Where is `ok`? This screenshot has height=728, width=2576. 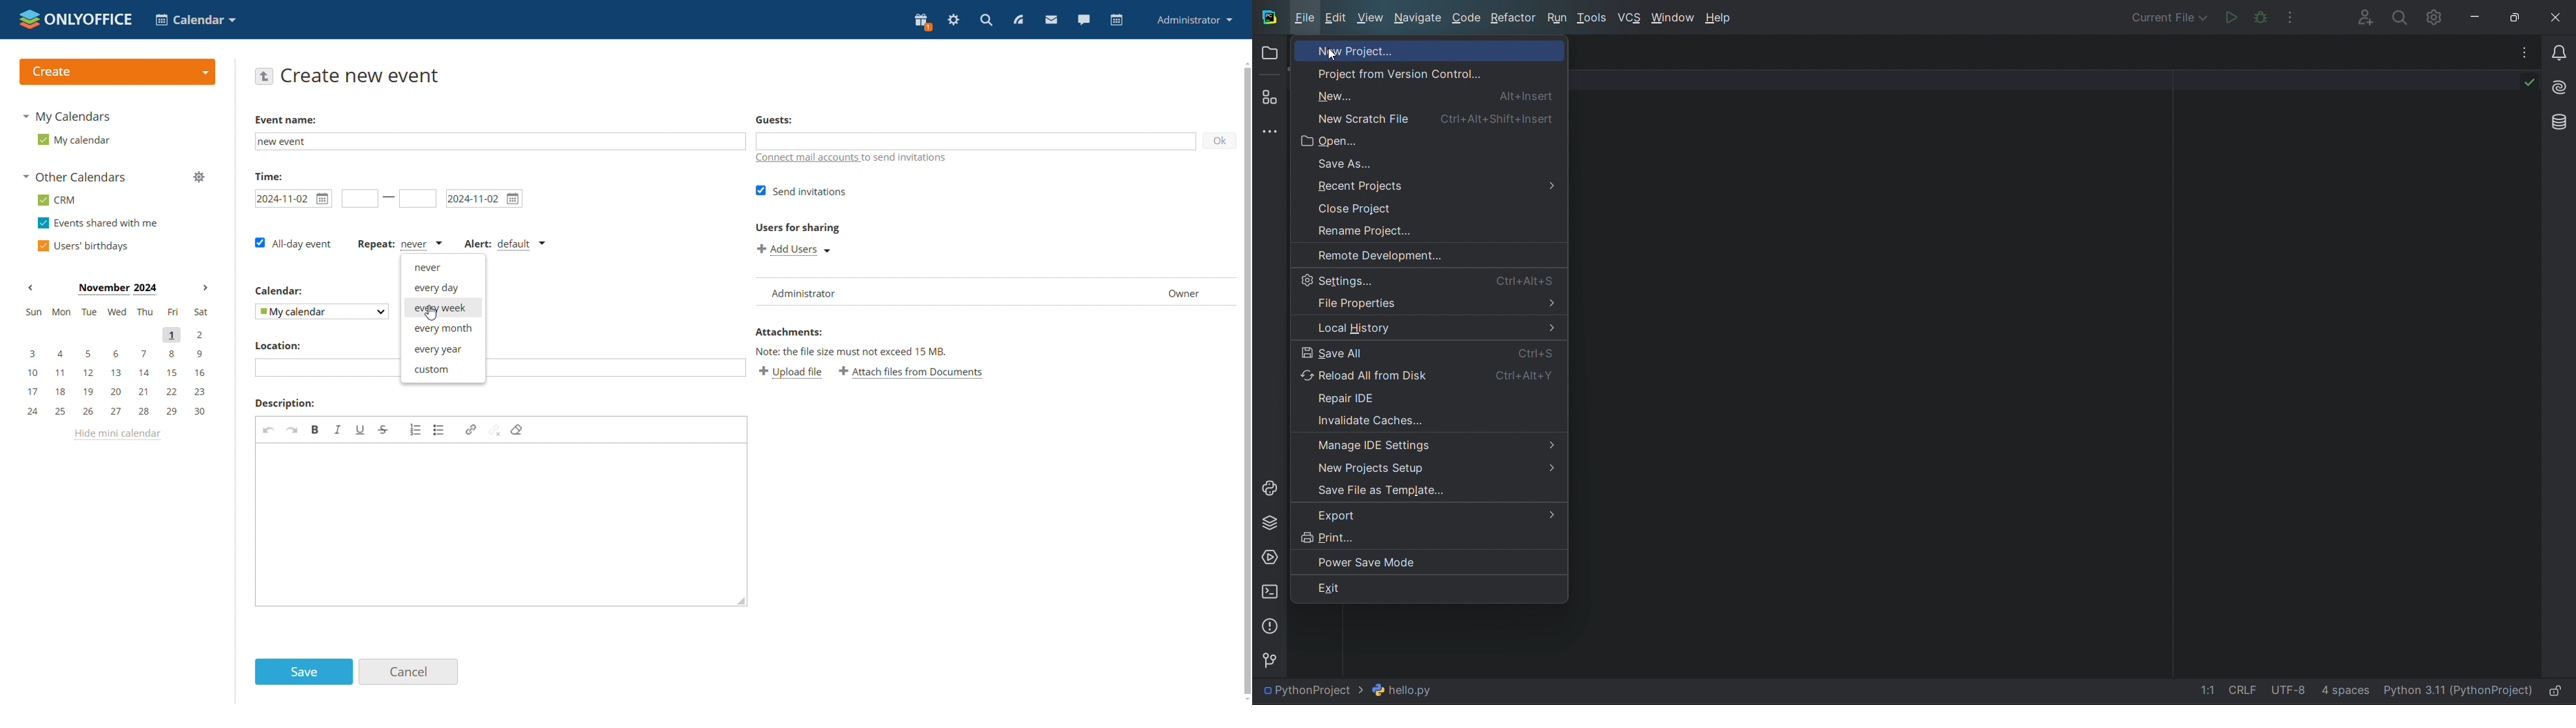
ok is located at coordinates (1221, 140).